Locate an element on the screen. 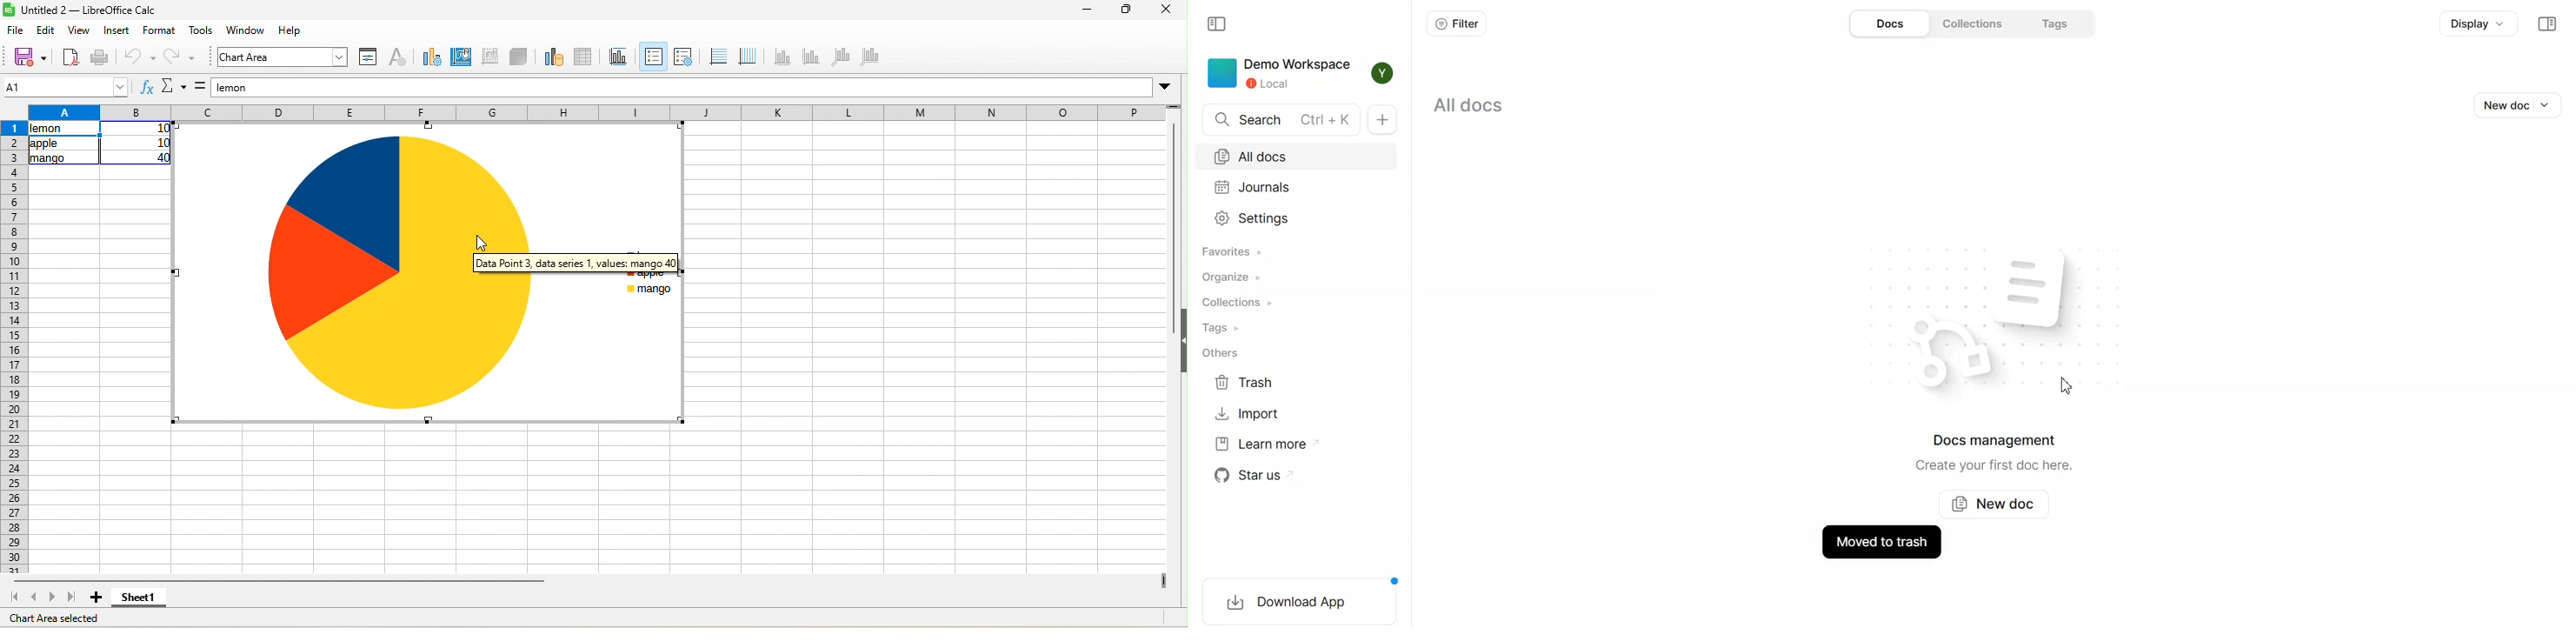  logo is located at coordinates (1940, 352).